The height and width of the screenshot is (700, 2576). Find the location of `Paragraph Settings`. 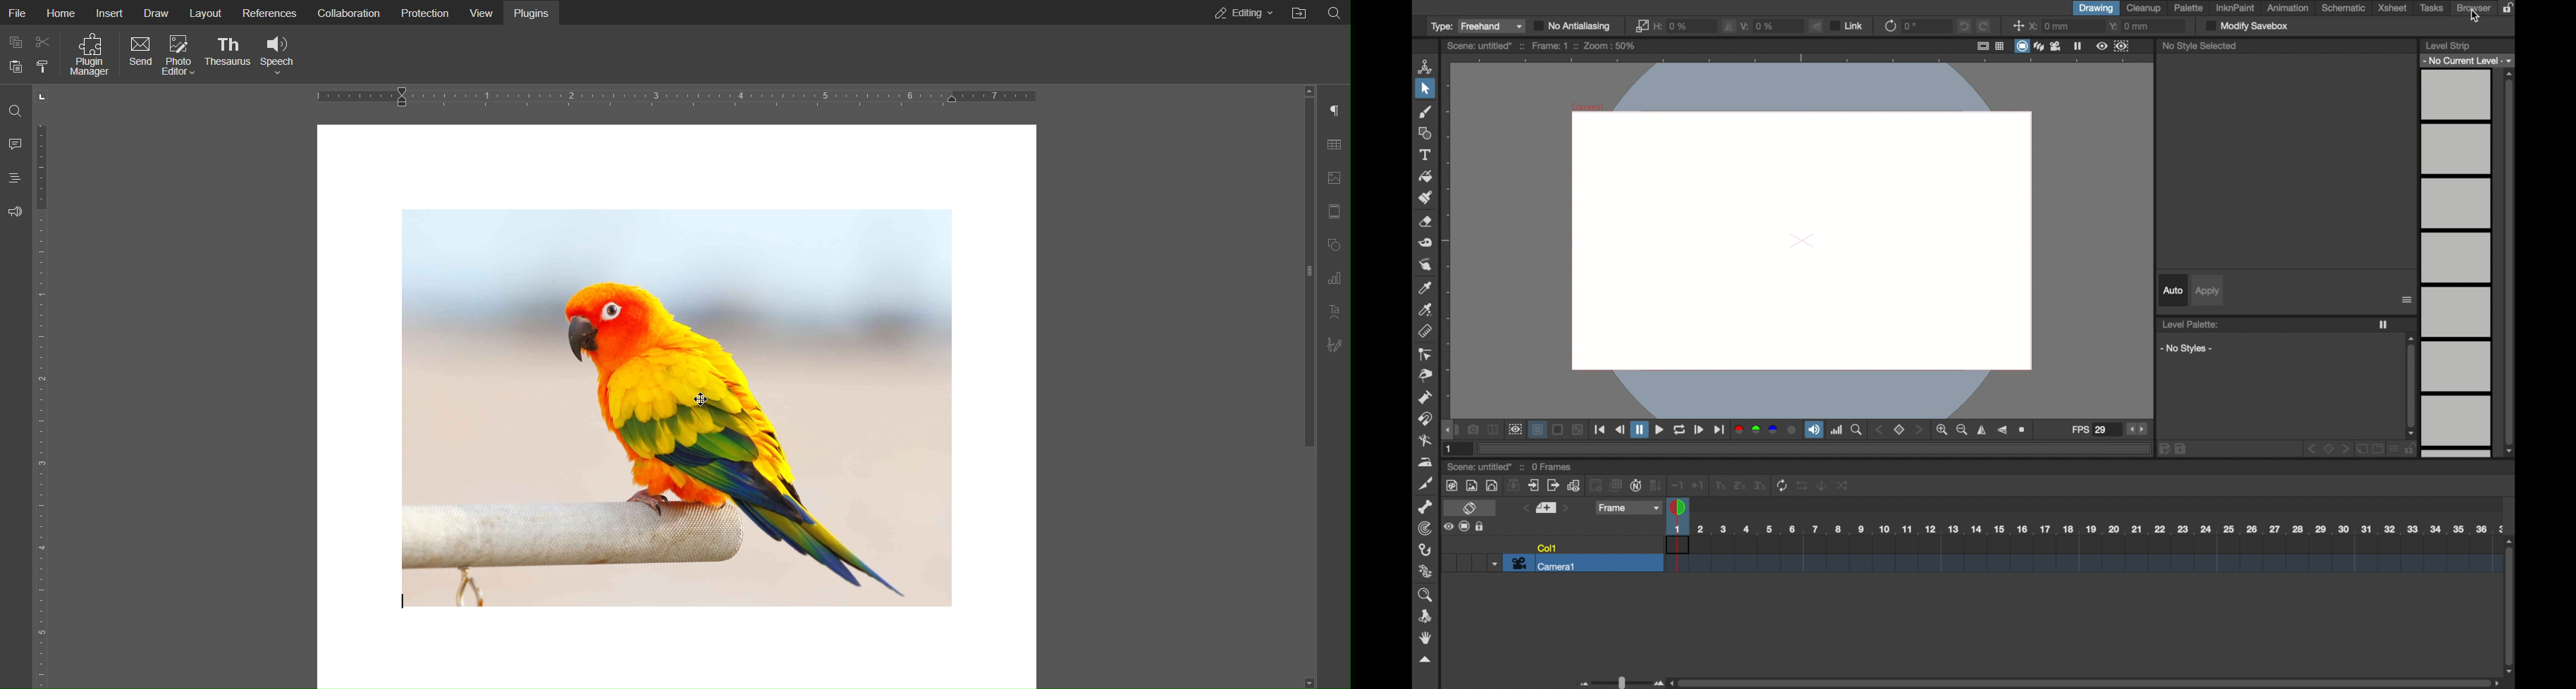

Paragraph Settings is located at coordinates (1333, 112).